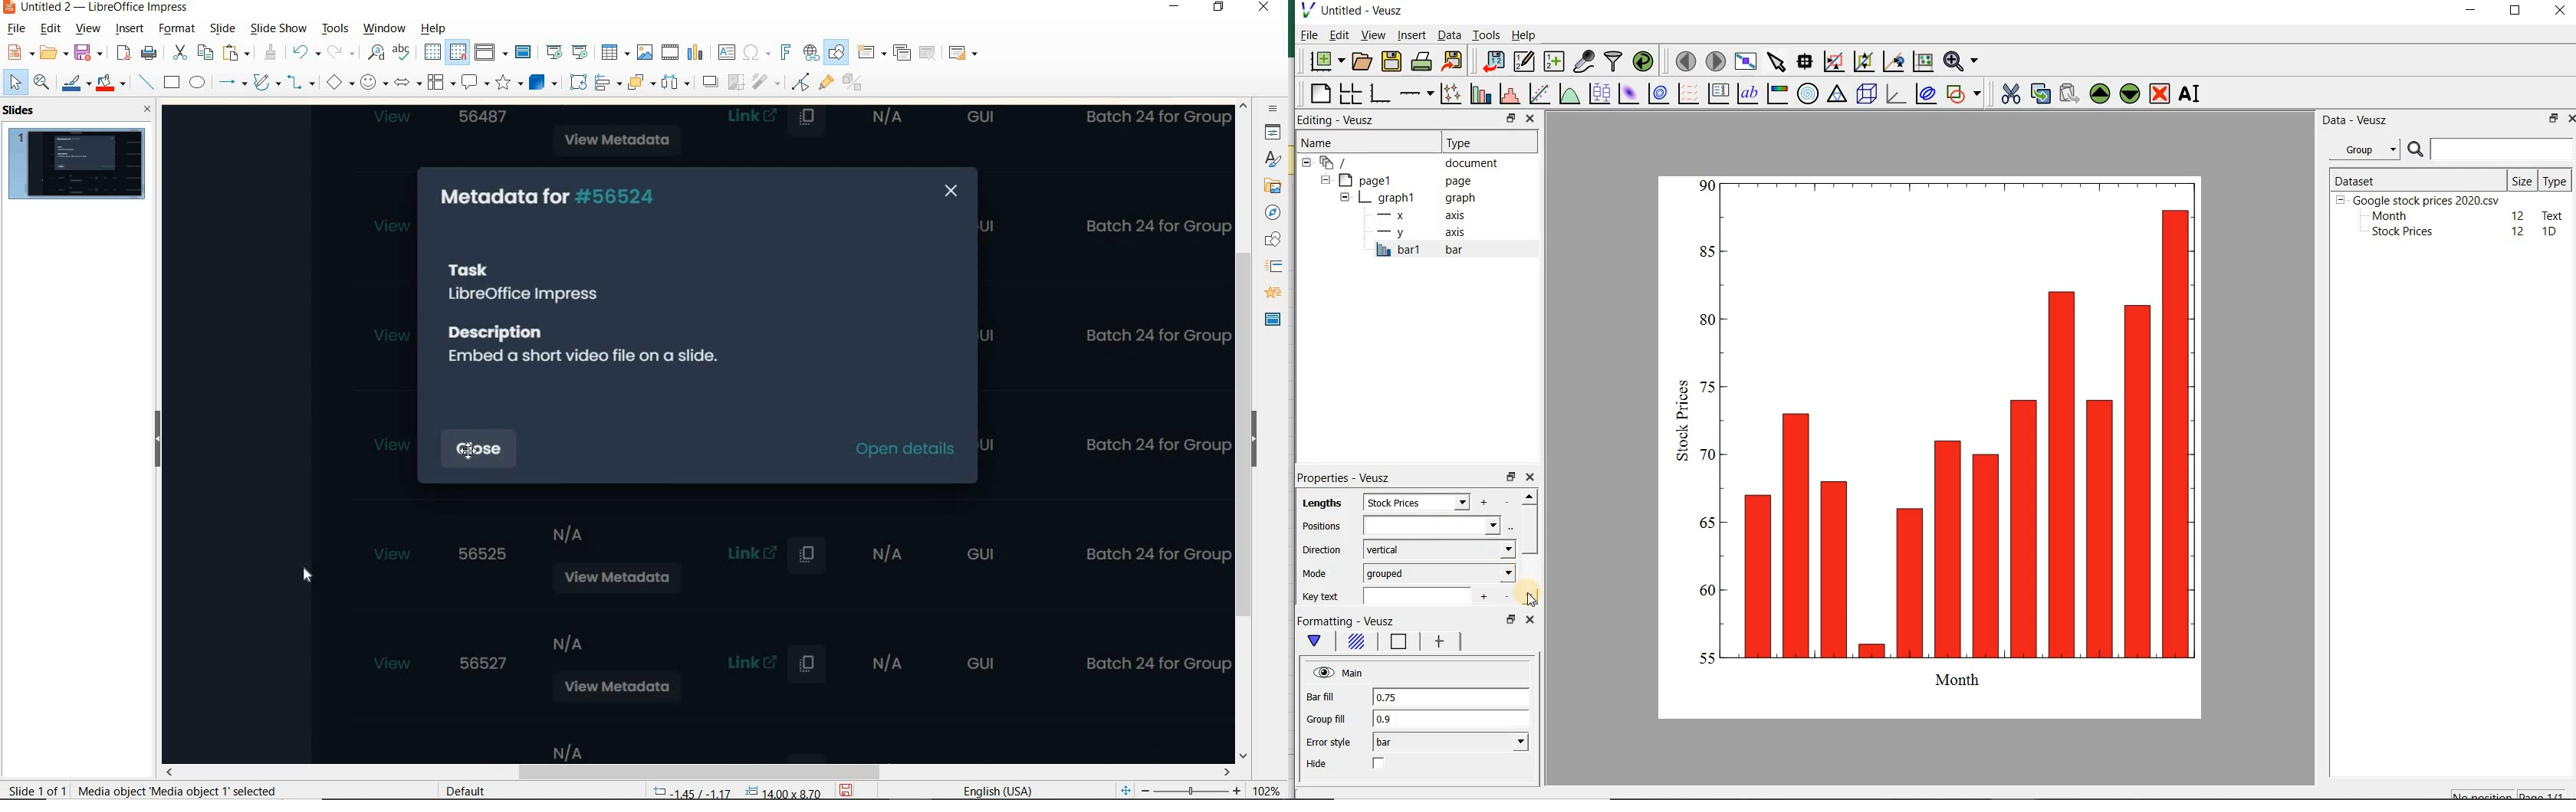  I want to click on SNAP TO GRID, so click(458, 53).